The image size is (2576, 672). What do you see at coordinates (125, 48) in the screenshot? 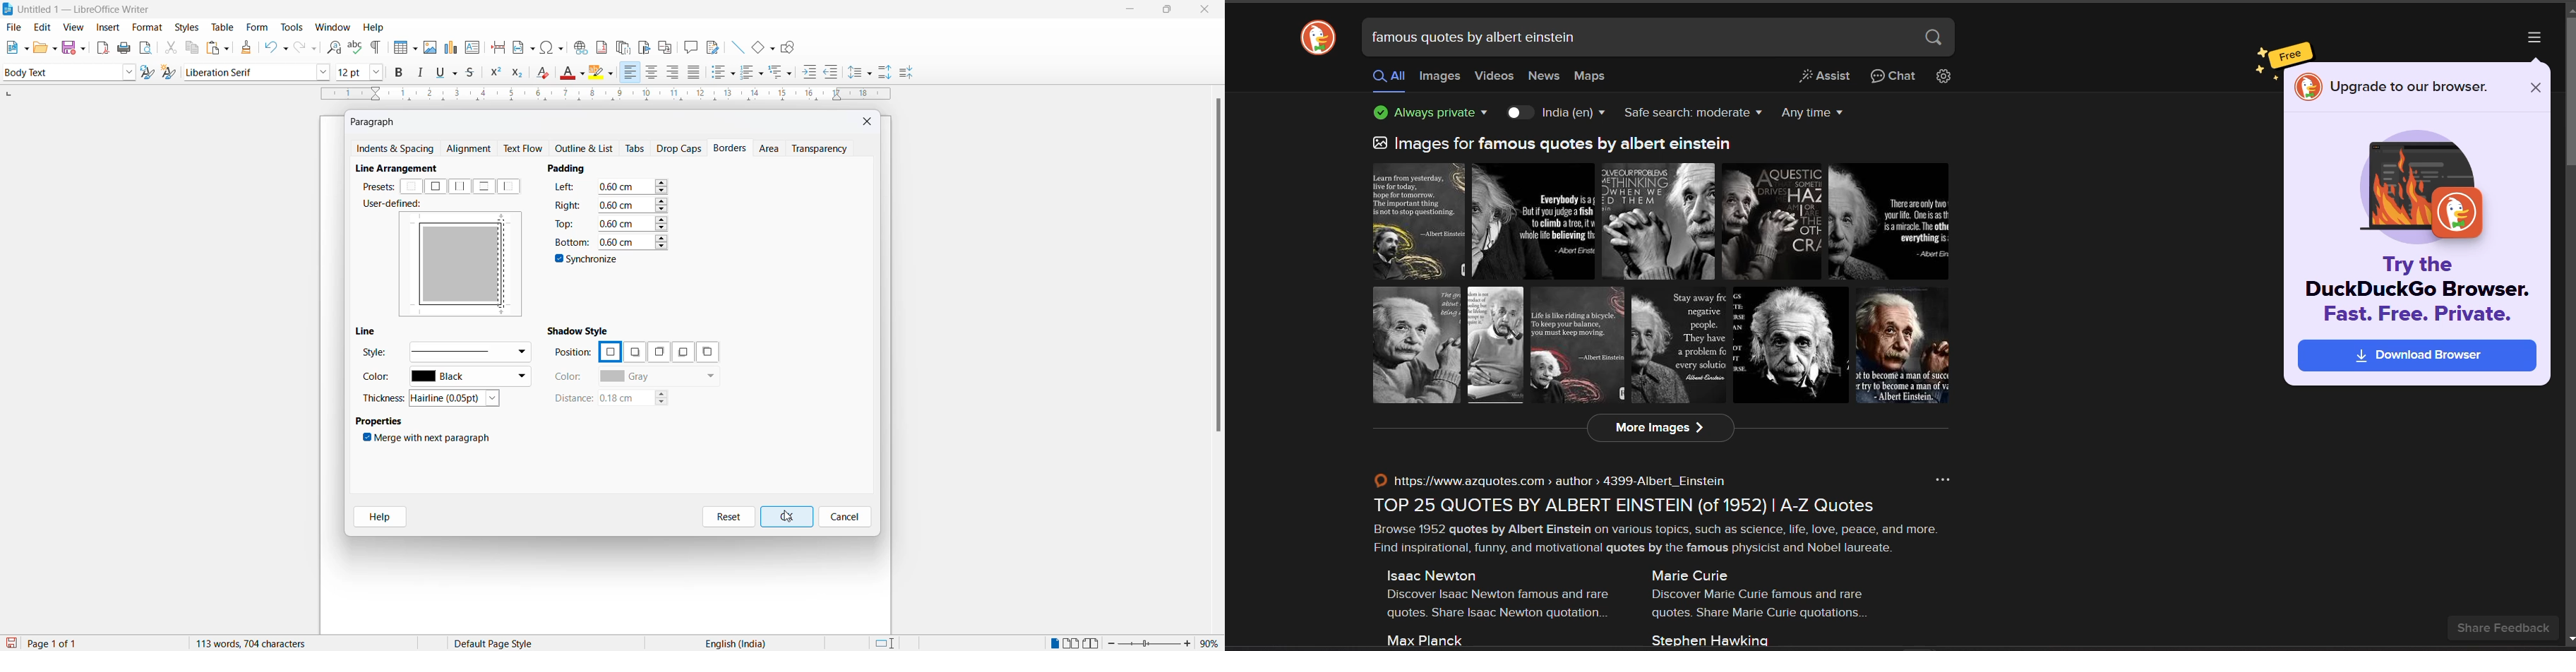
I see `print` at bounding box center [125, 48].